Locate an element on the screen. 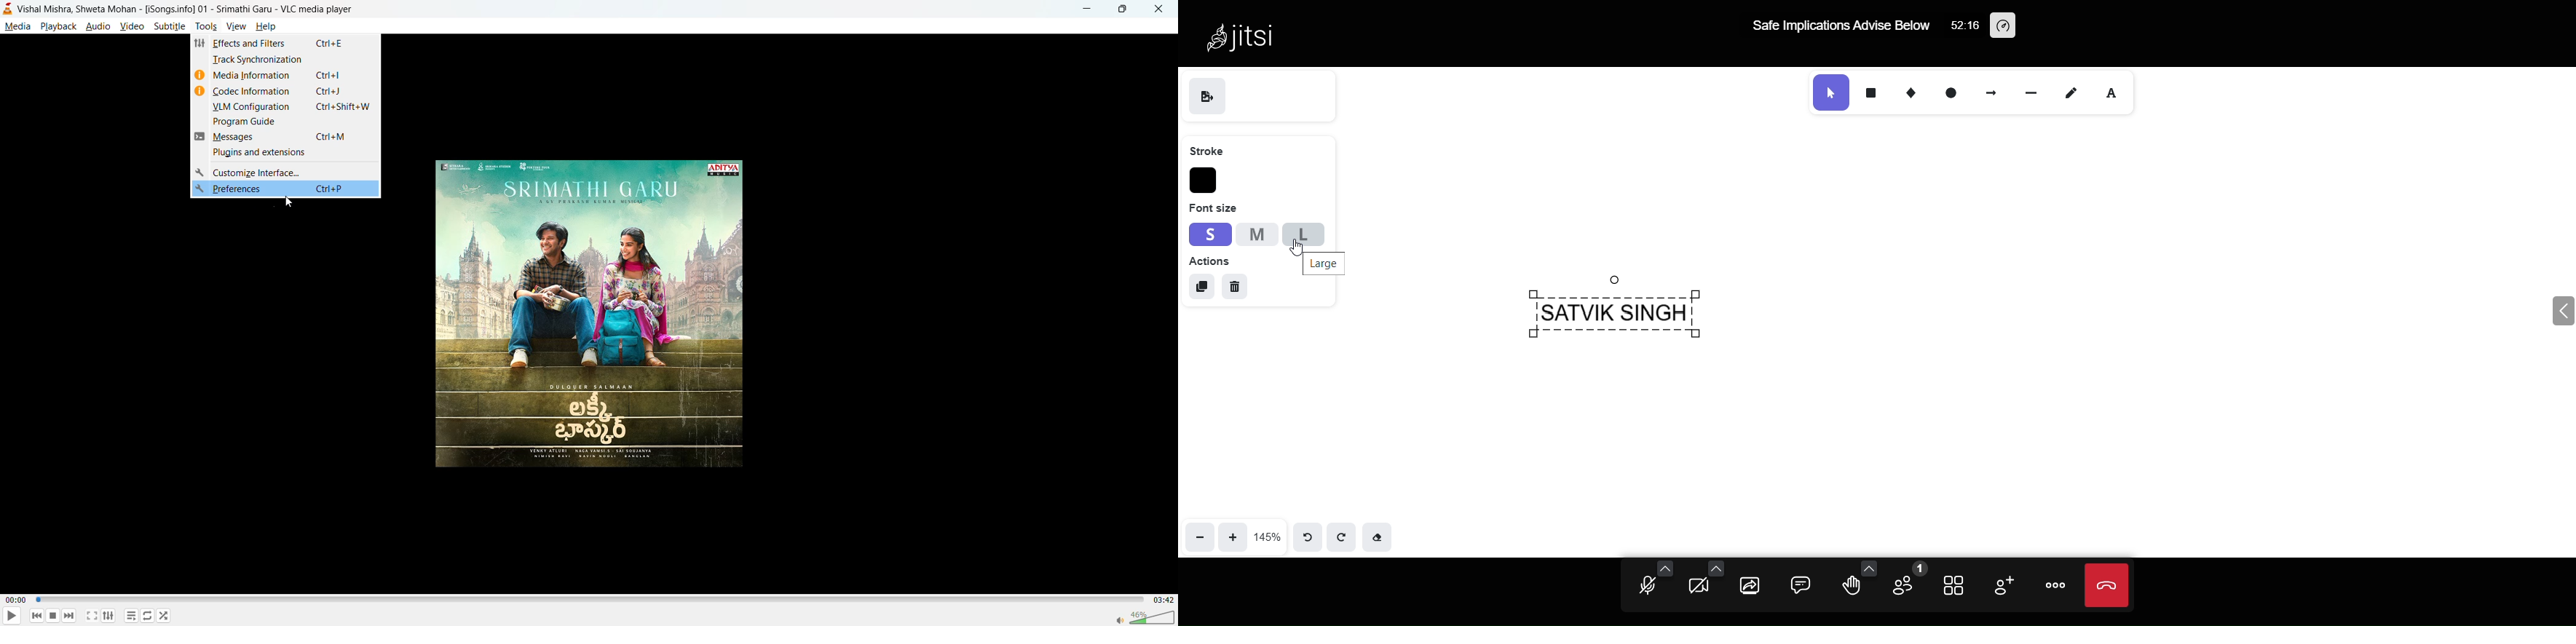  actions is located at coordinates (1210, 261).